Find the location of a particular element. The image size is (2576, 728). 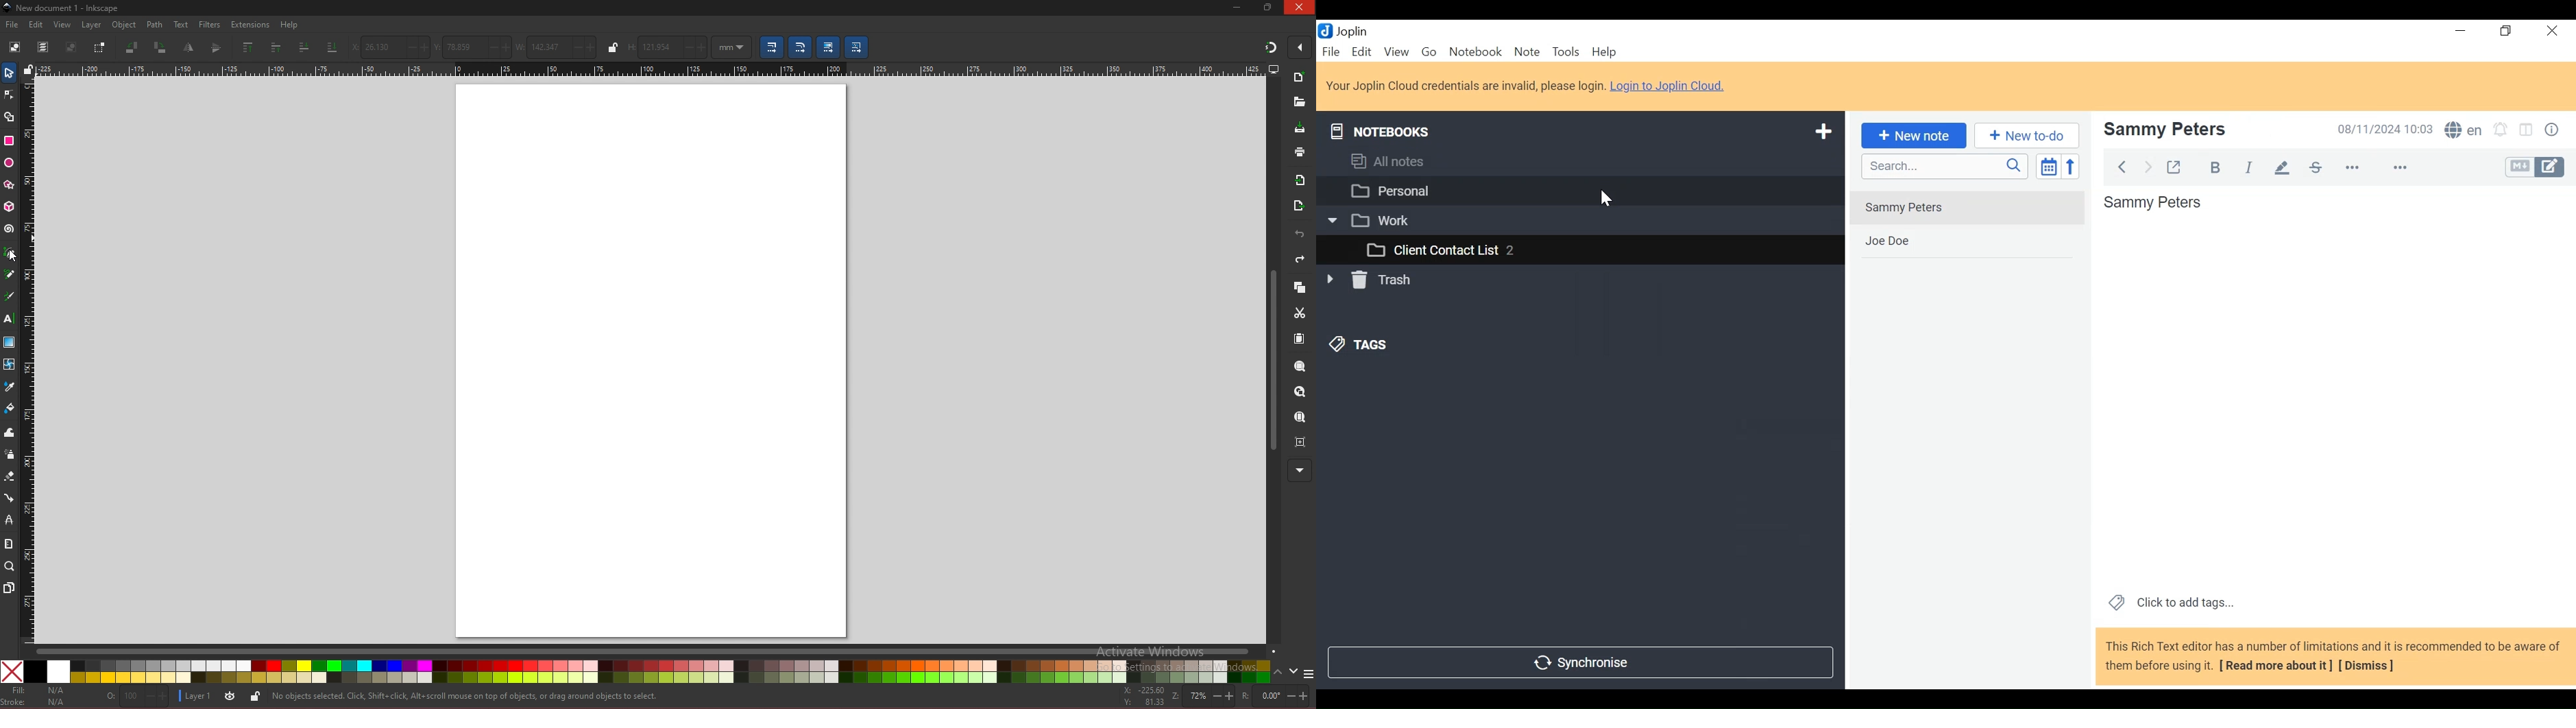

zoom is located at coordinates (10, 566).